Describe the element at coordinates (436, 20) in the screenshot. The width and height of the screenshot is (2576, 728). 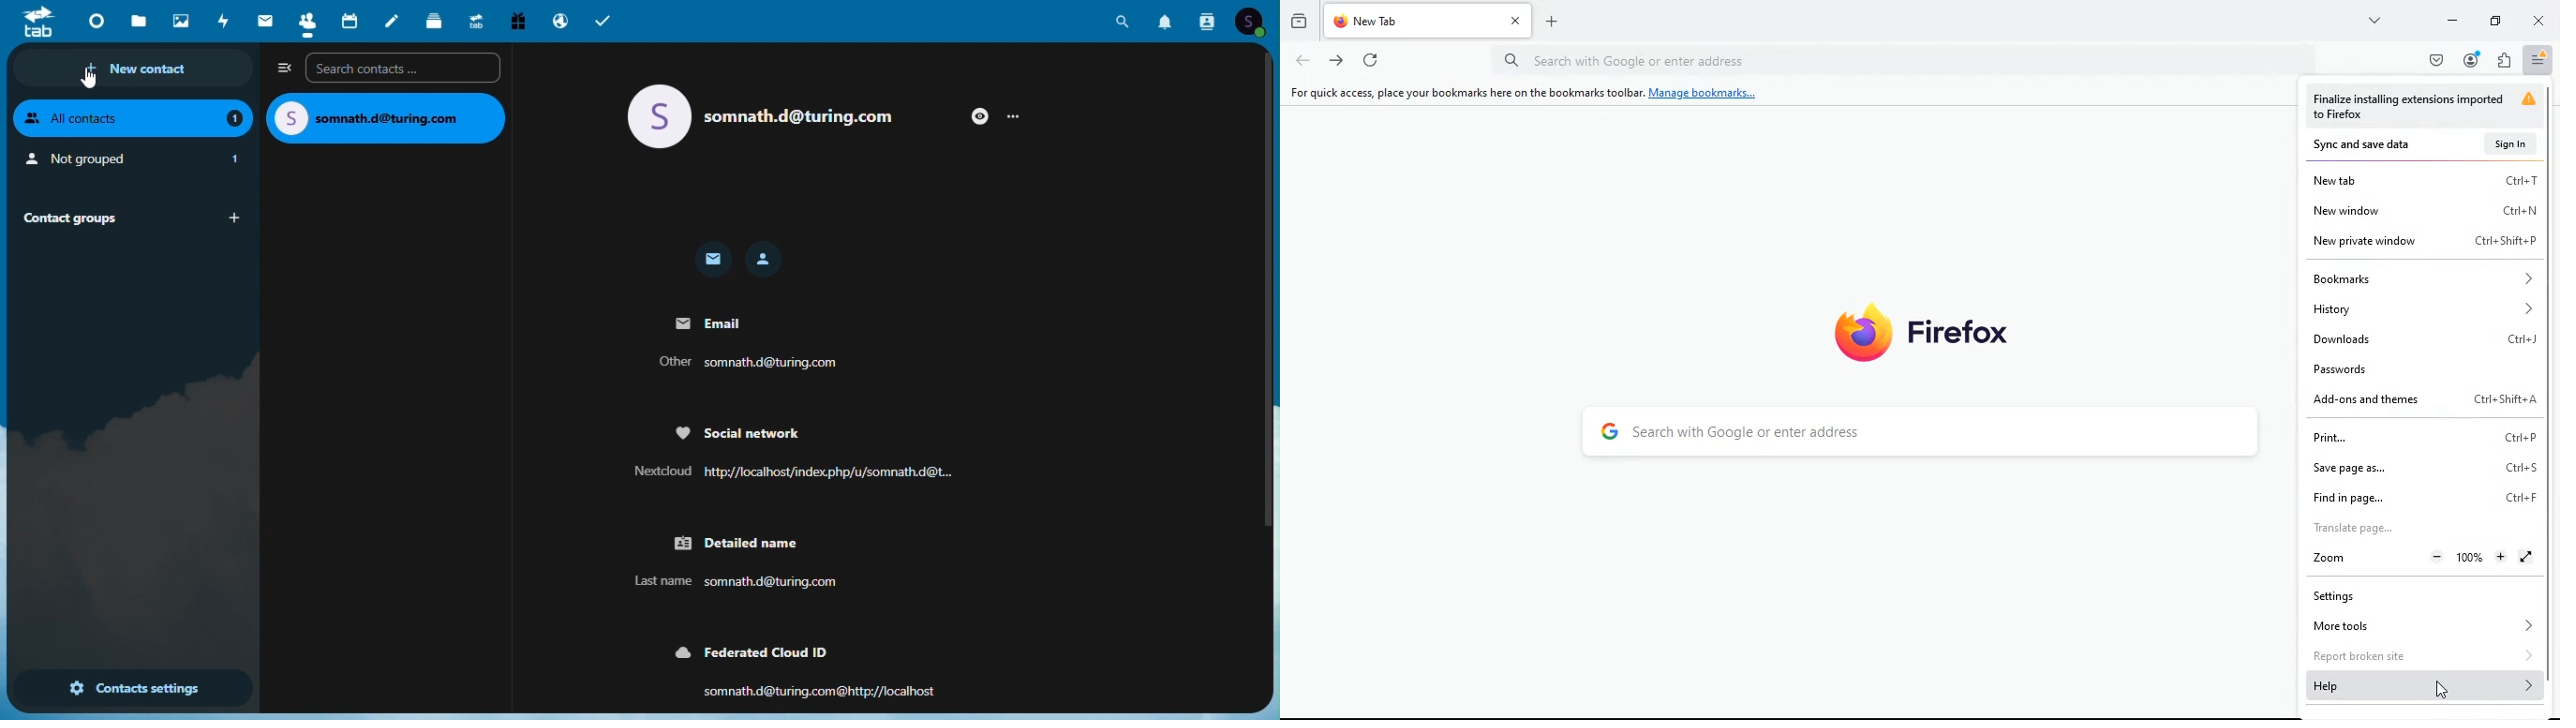
I see `Deck` at that location.